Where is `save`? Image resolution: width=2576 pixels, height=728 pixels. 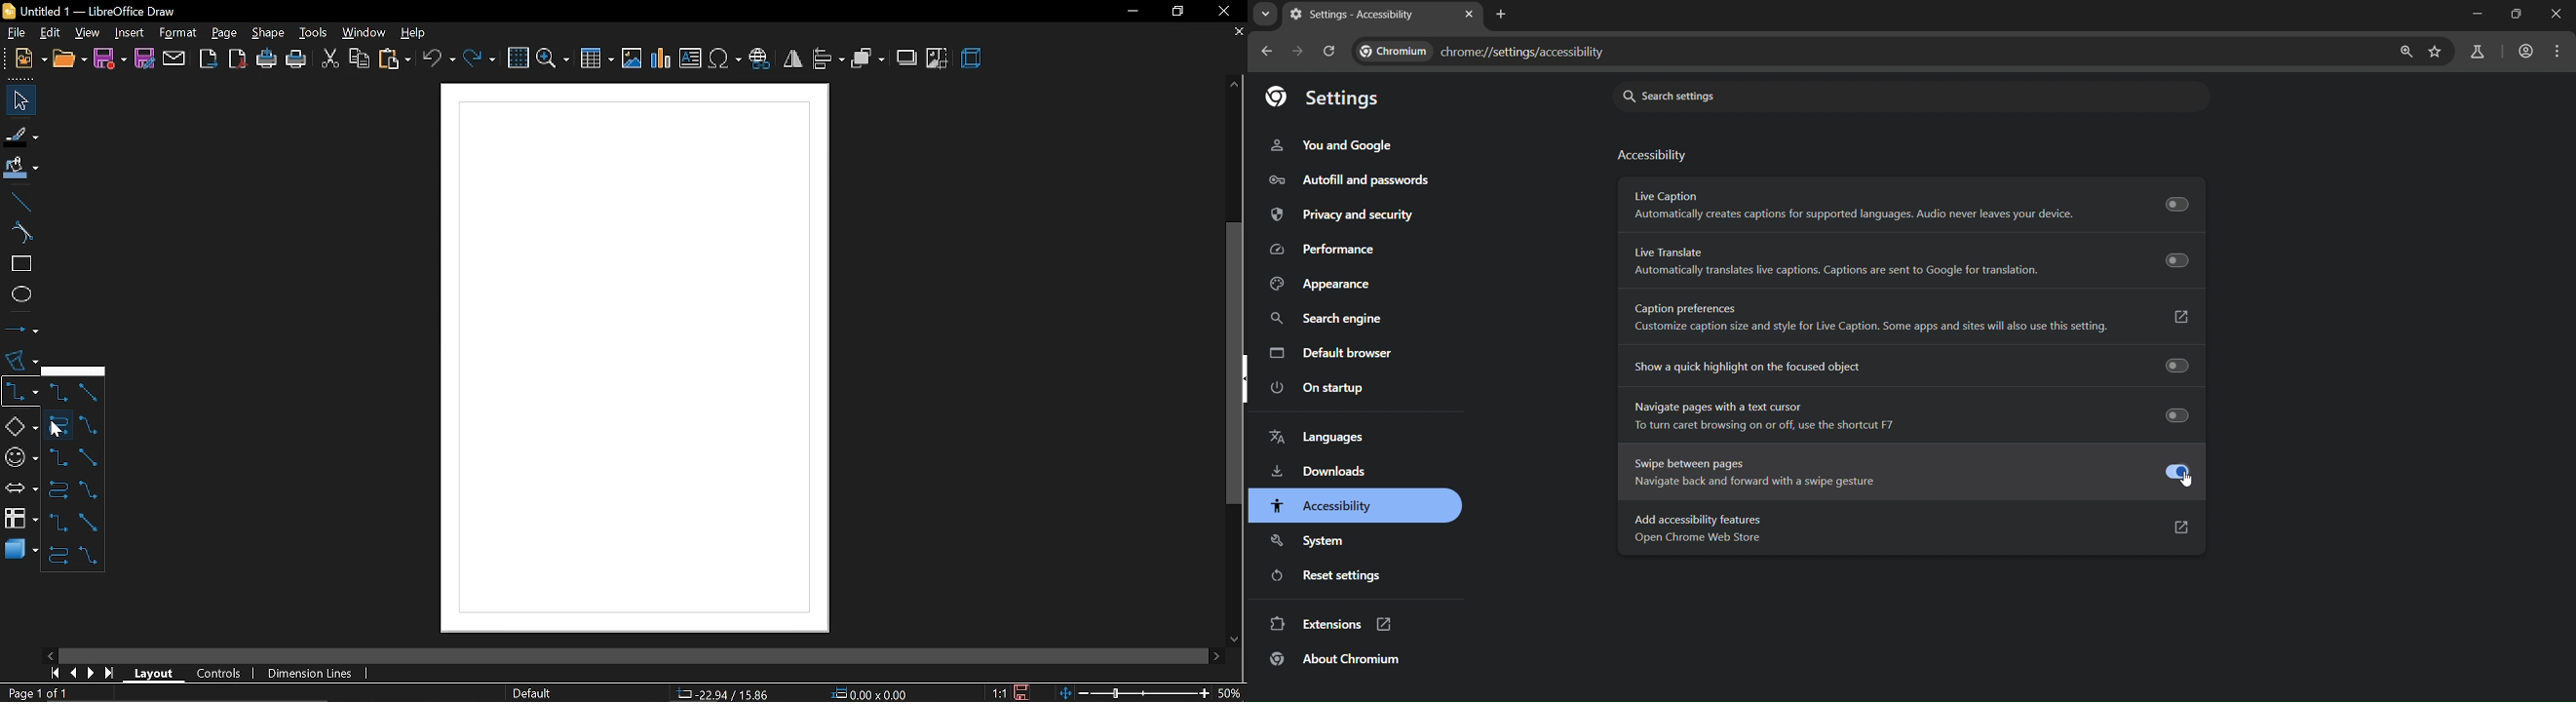 save is located at coordinates (1024, 692).